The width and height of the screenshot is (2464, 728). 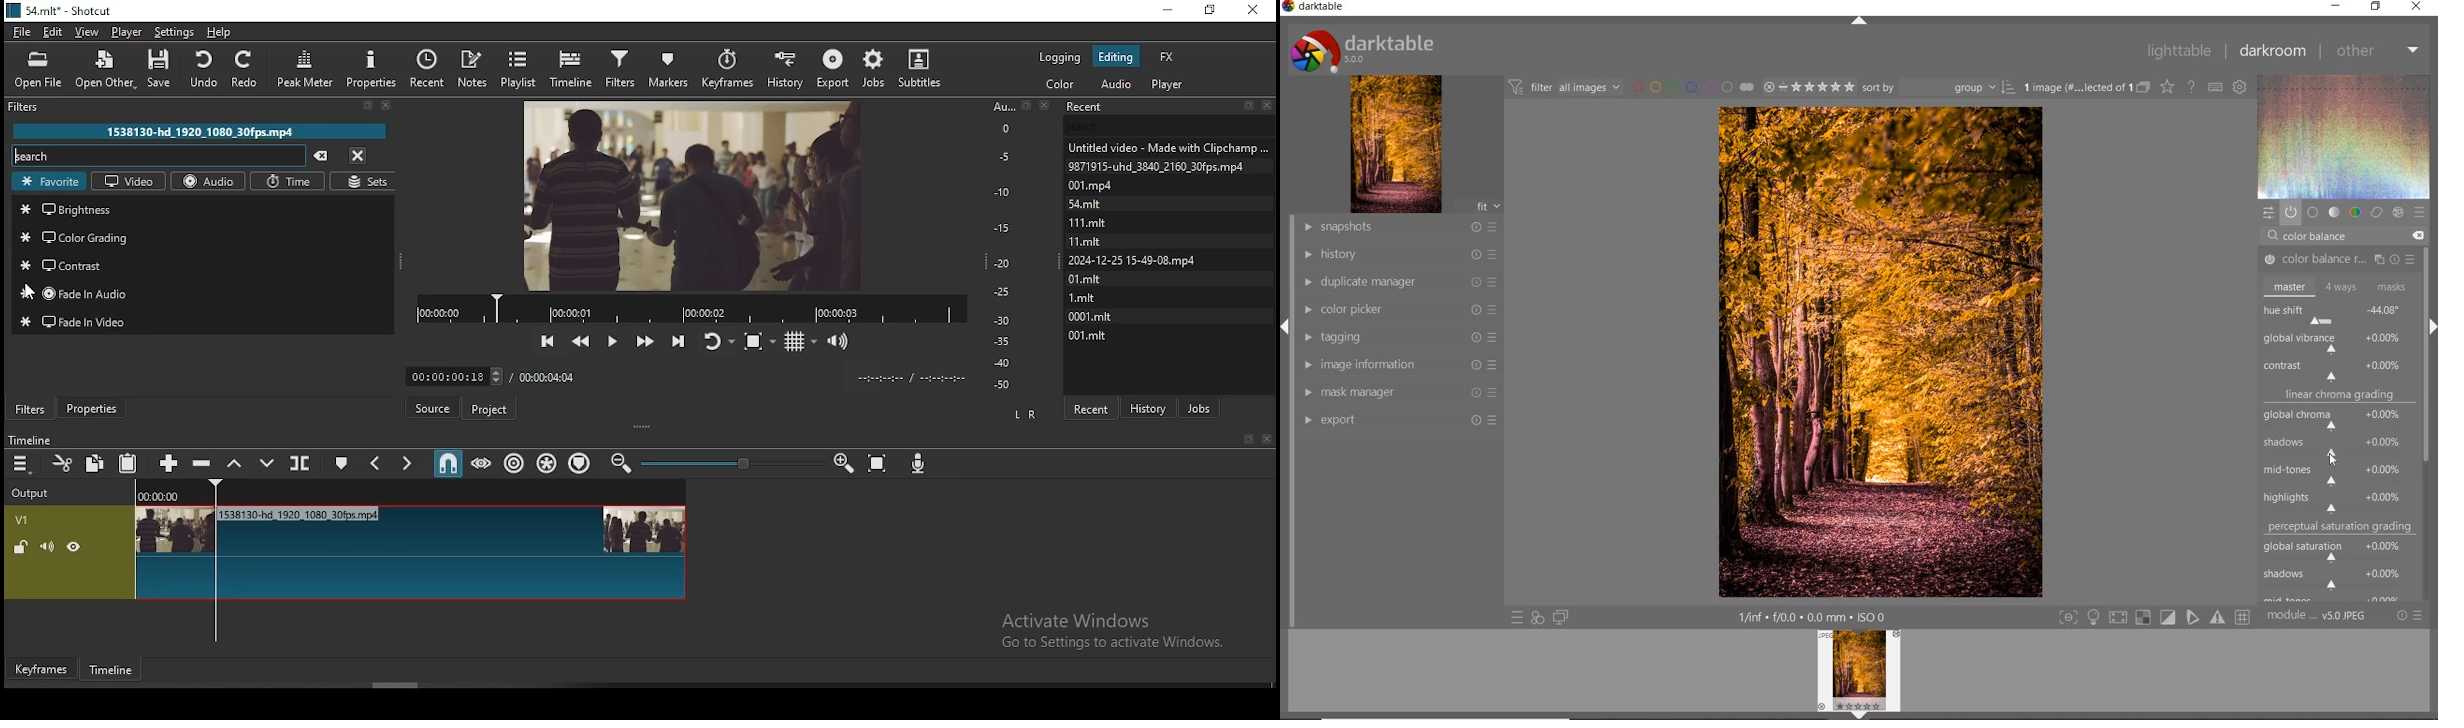 I want to click on 2024-12-25 15-49-08. mp4, so click(x=1134, y=259).